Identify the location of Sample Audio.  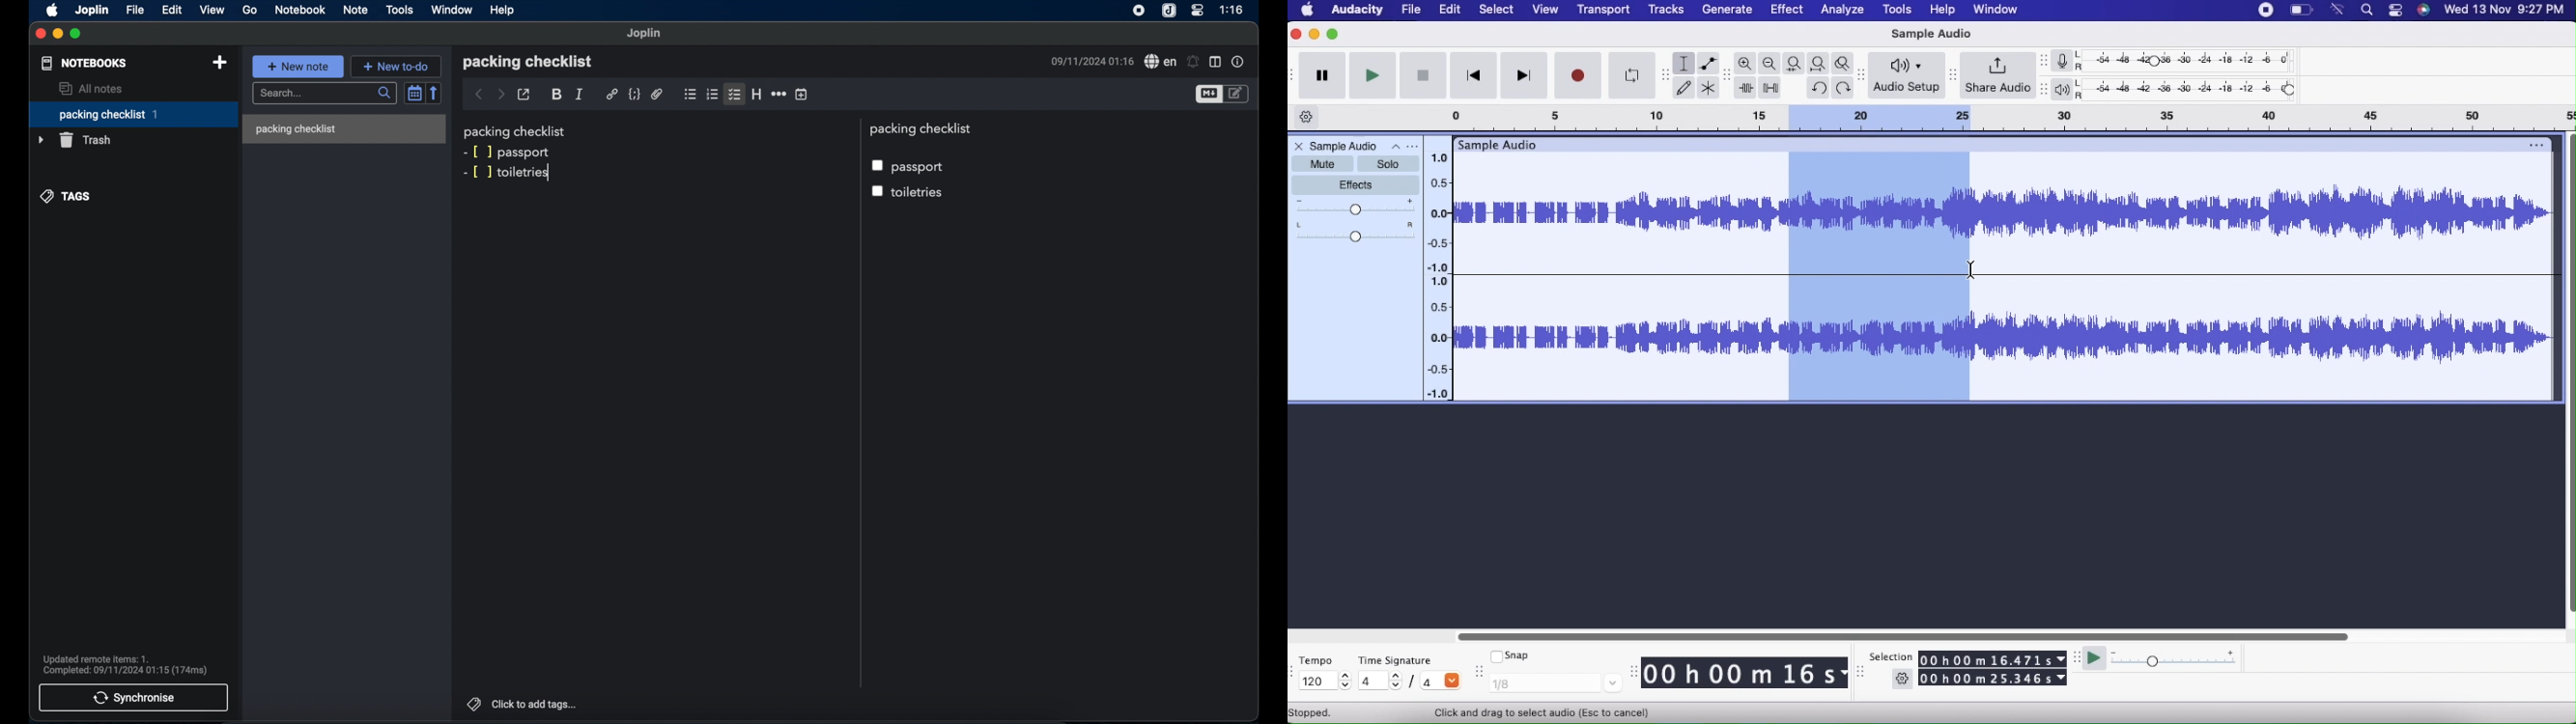
(1929, 34).